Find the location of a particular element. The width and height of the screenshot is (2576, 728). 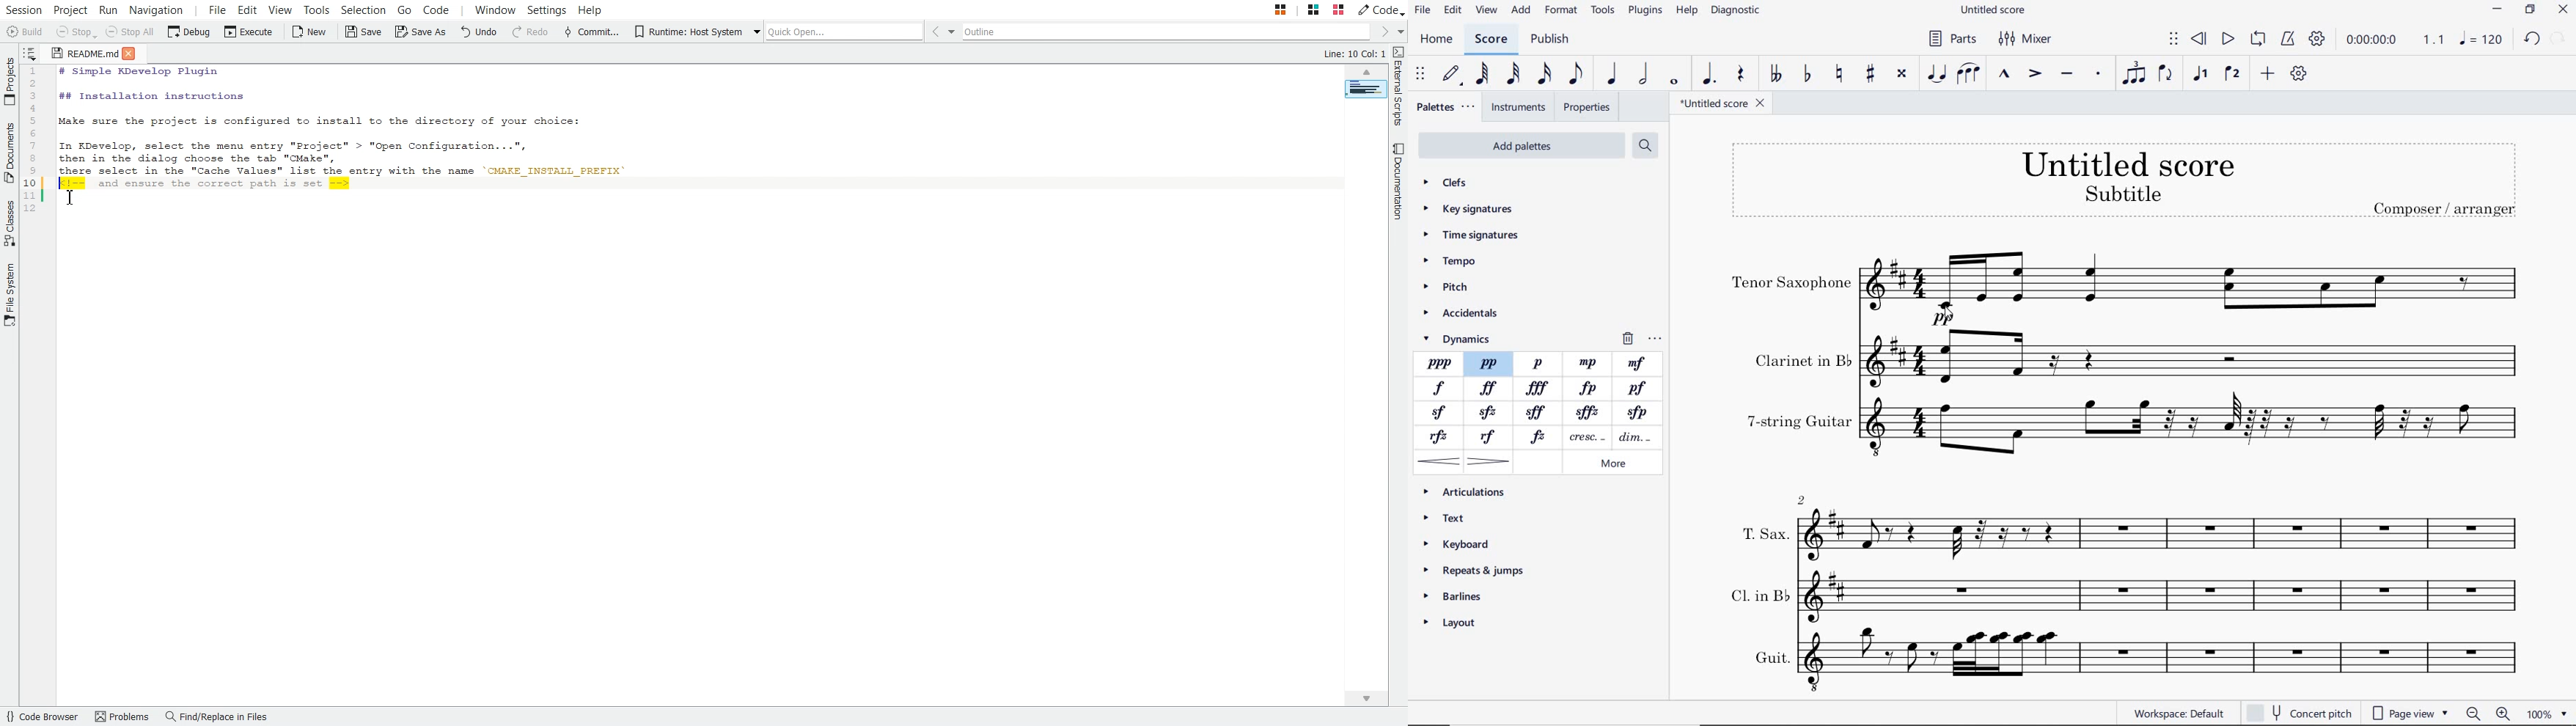

METRONOME is located at coordinates (2290, 40).